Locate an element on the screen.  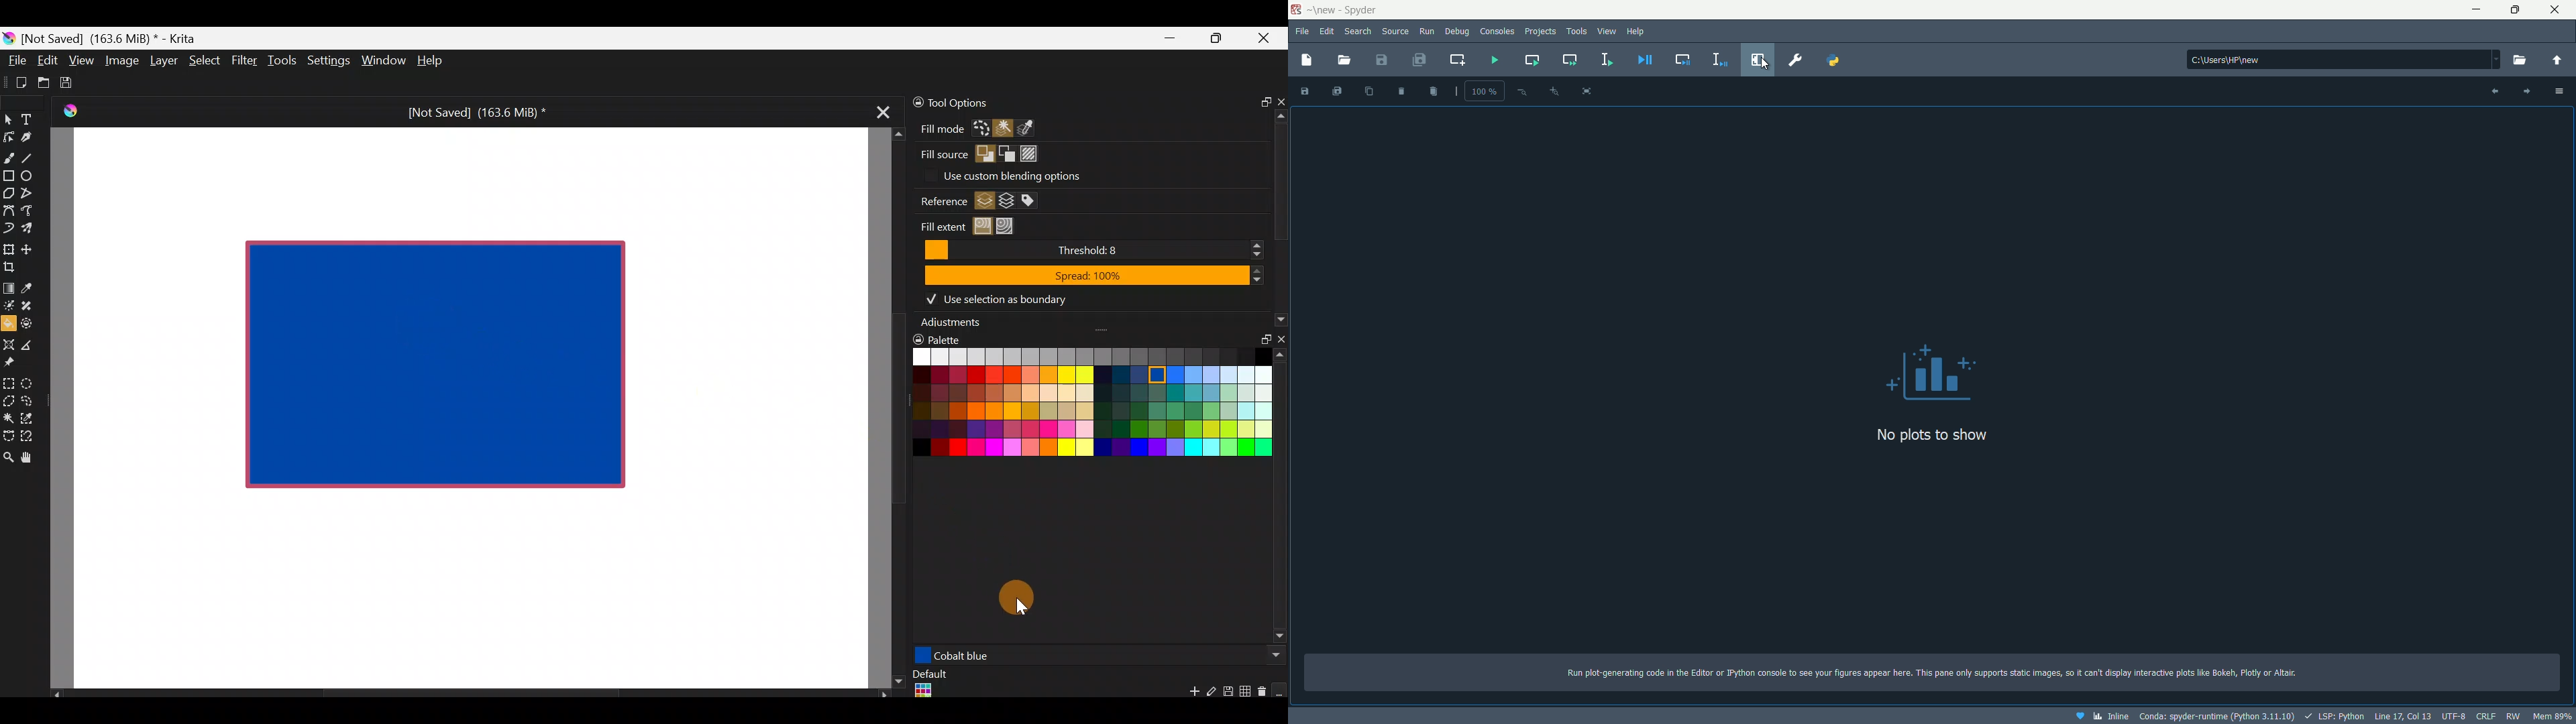
Save palette explicitly is located at coordinates (1227, 692).